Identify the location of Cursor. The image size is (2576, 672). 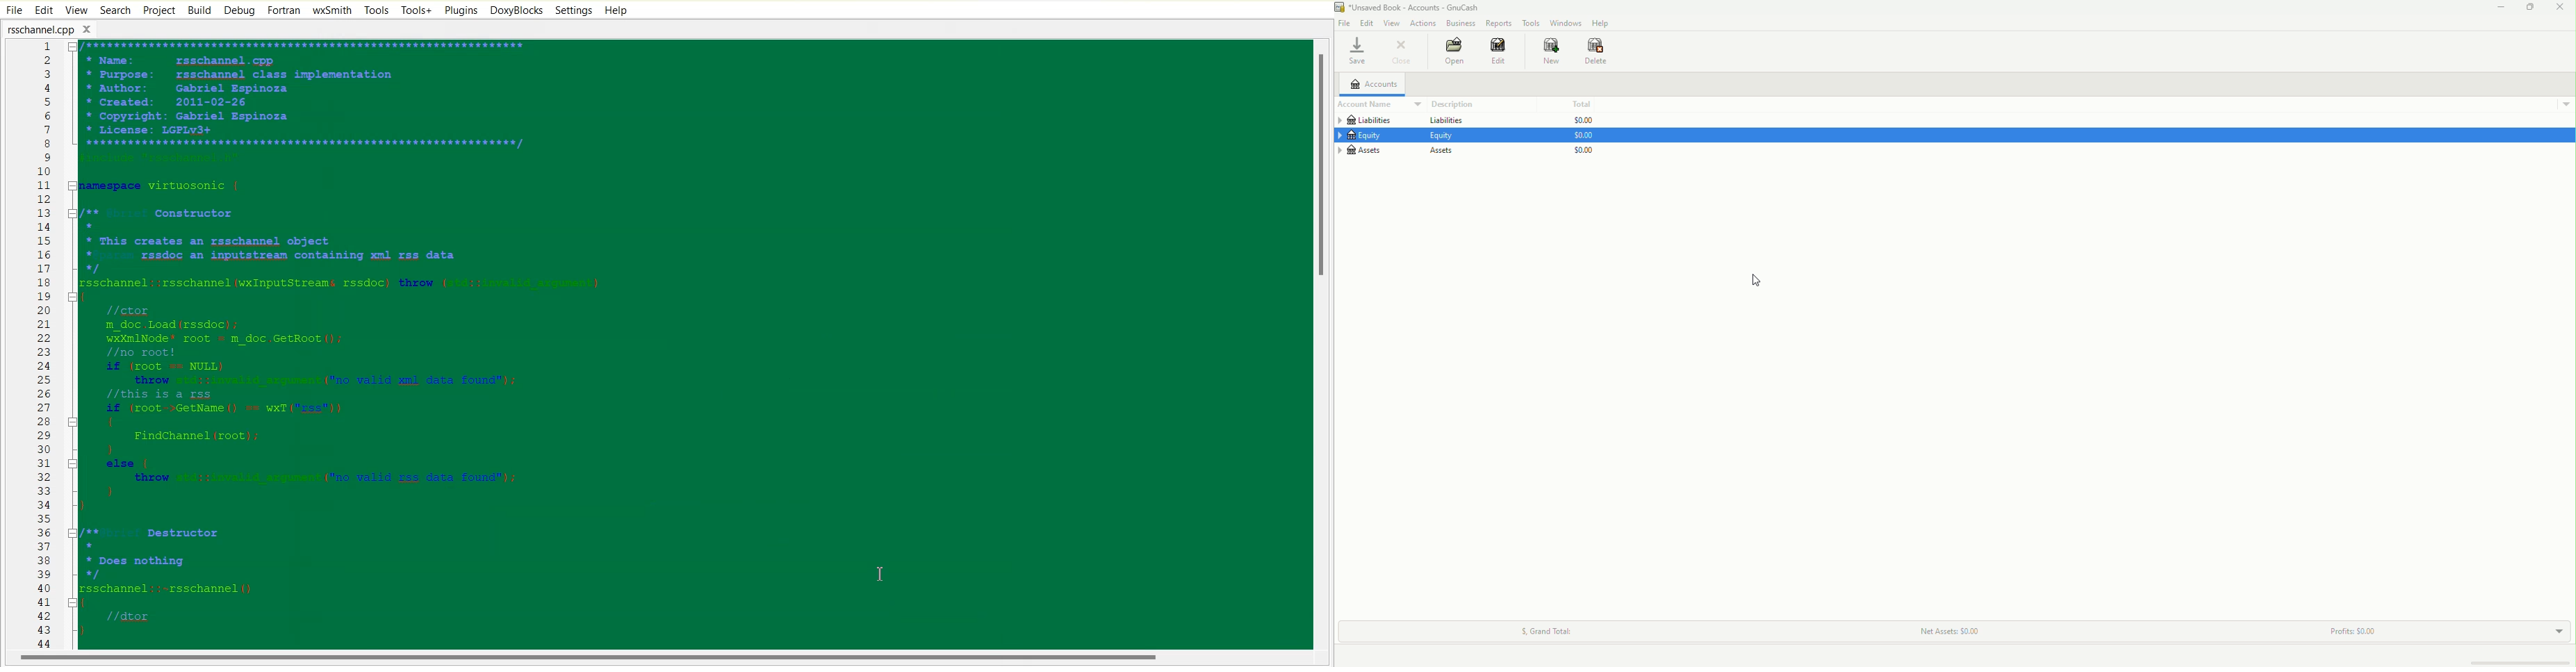
(1760, 283).